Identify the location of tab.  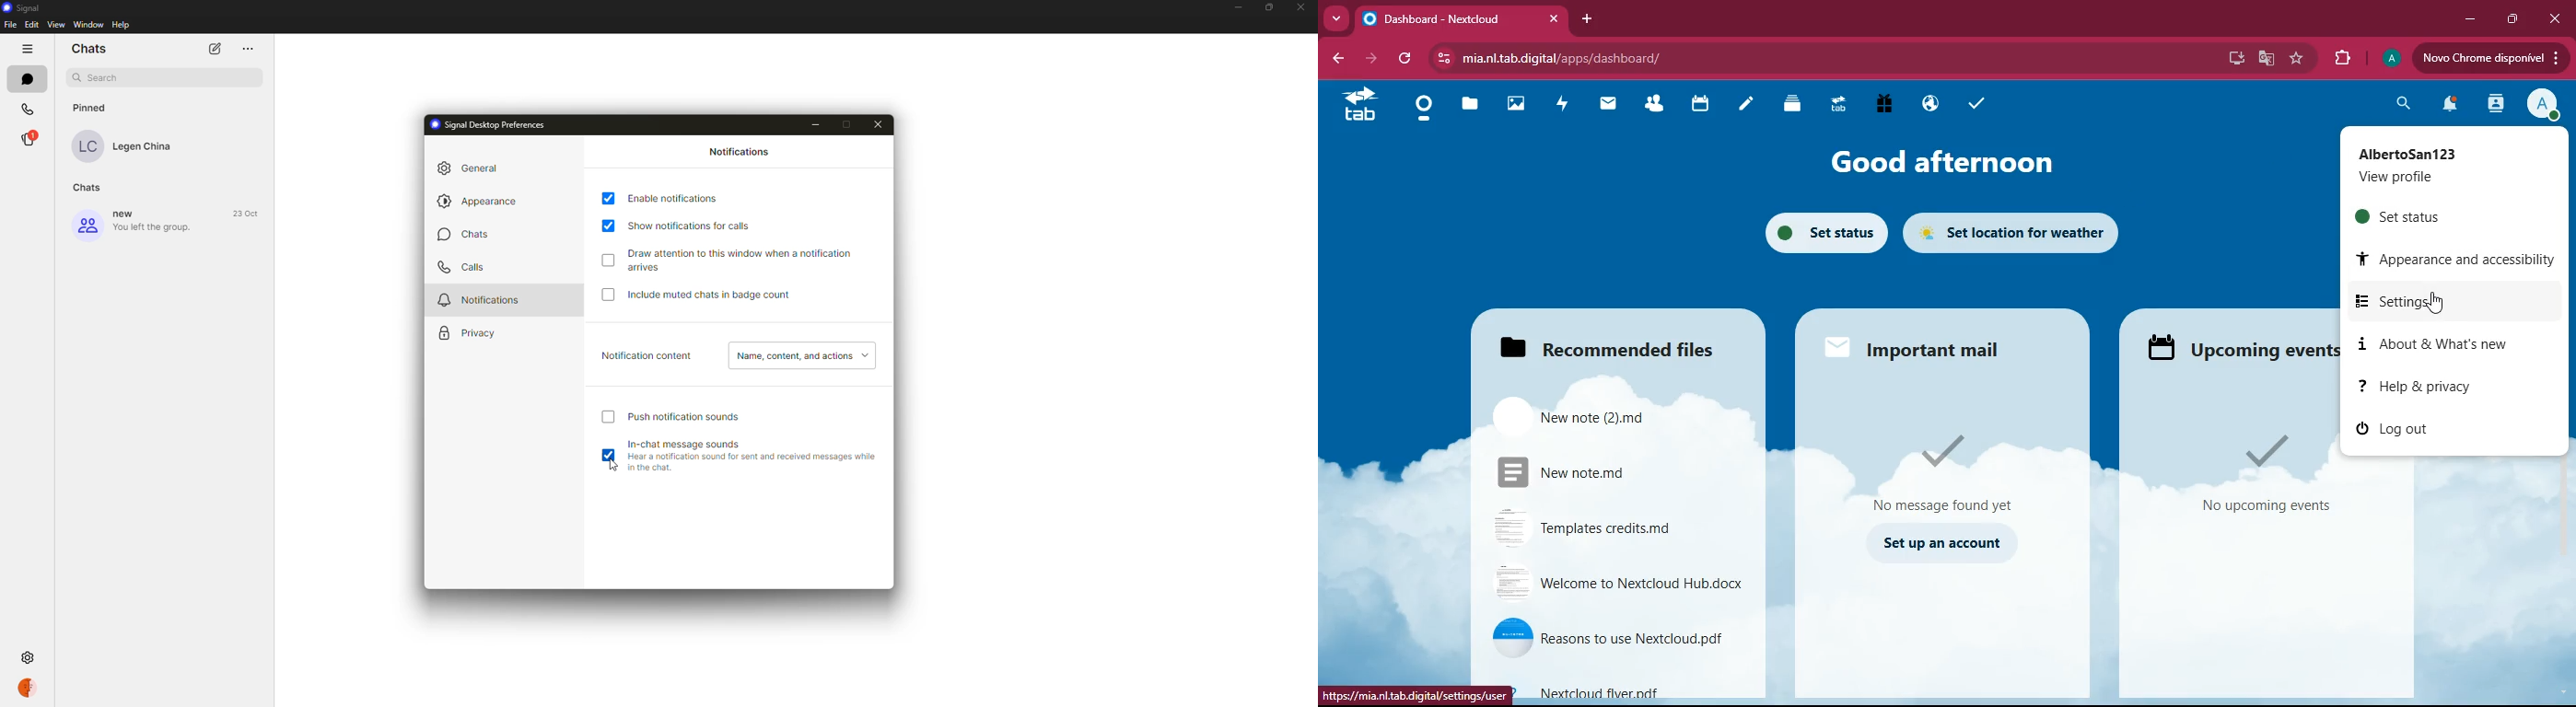
(1358, 106).